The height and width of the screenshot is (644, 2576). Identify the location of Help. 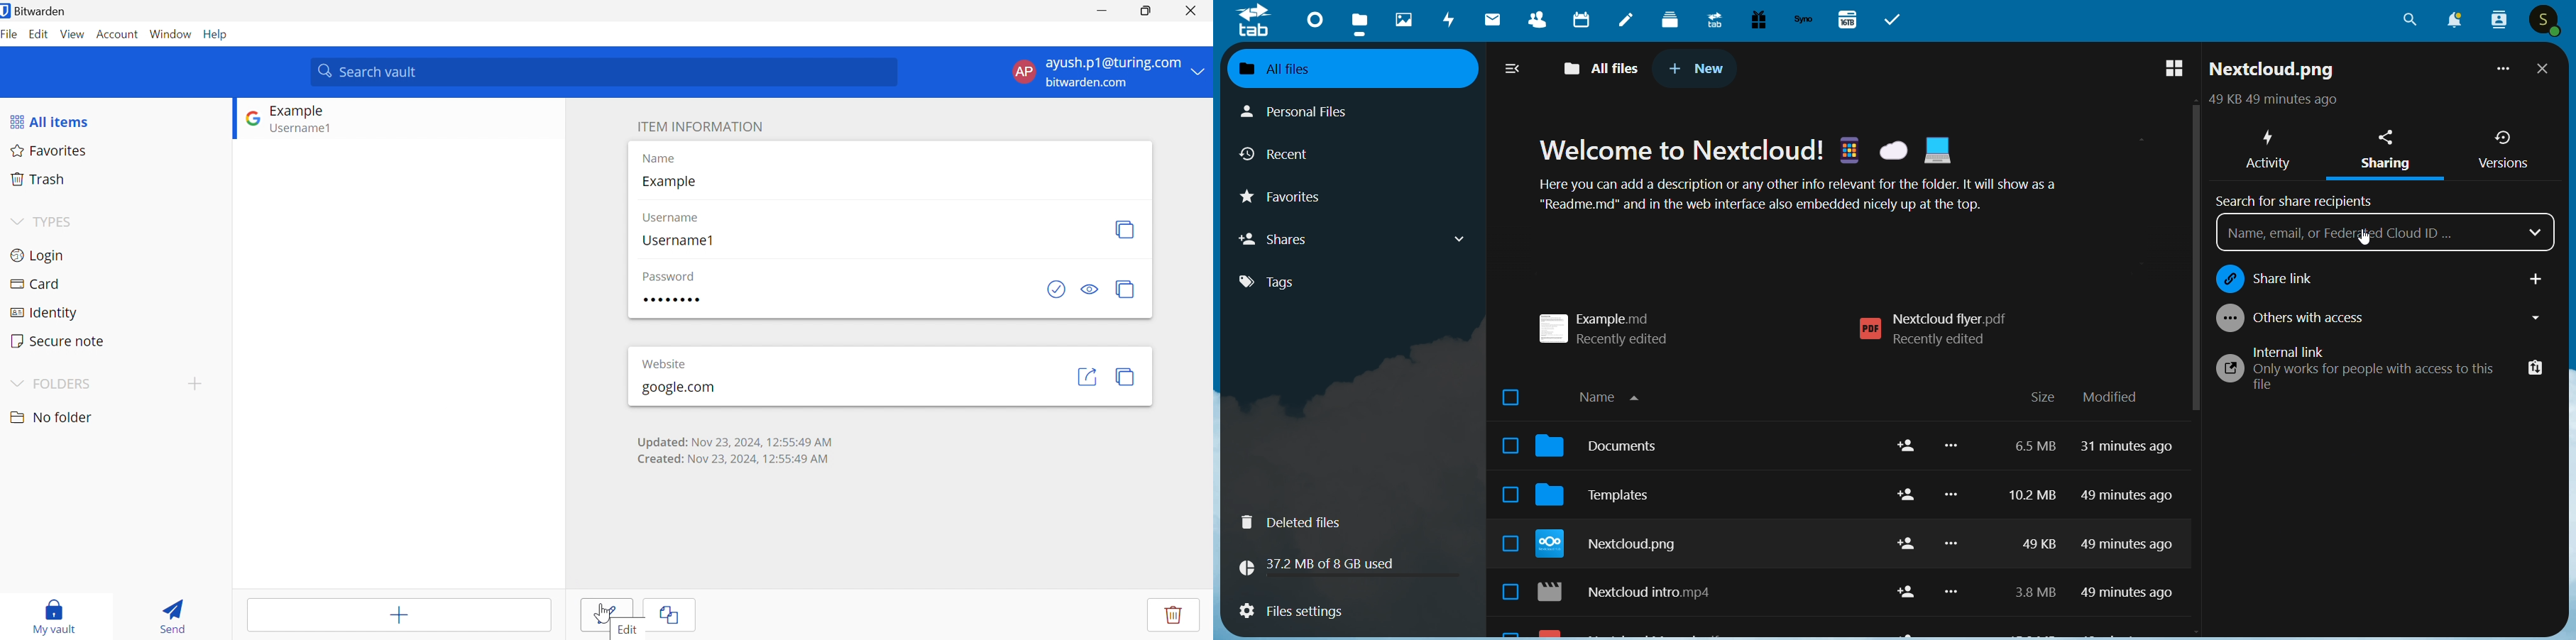
(218, 34).